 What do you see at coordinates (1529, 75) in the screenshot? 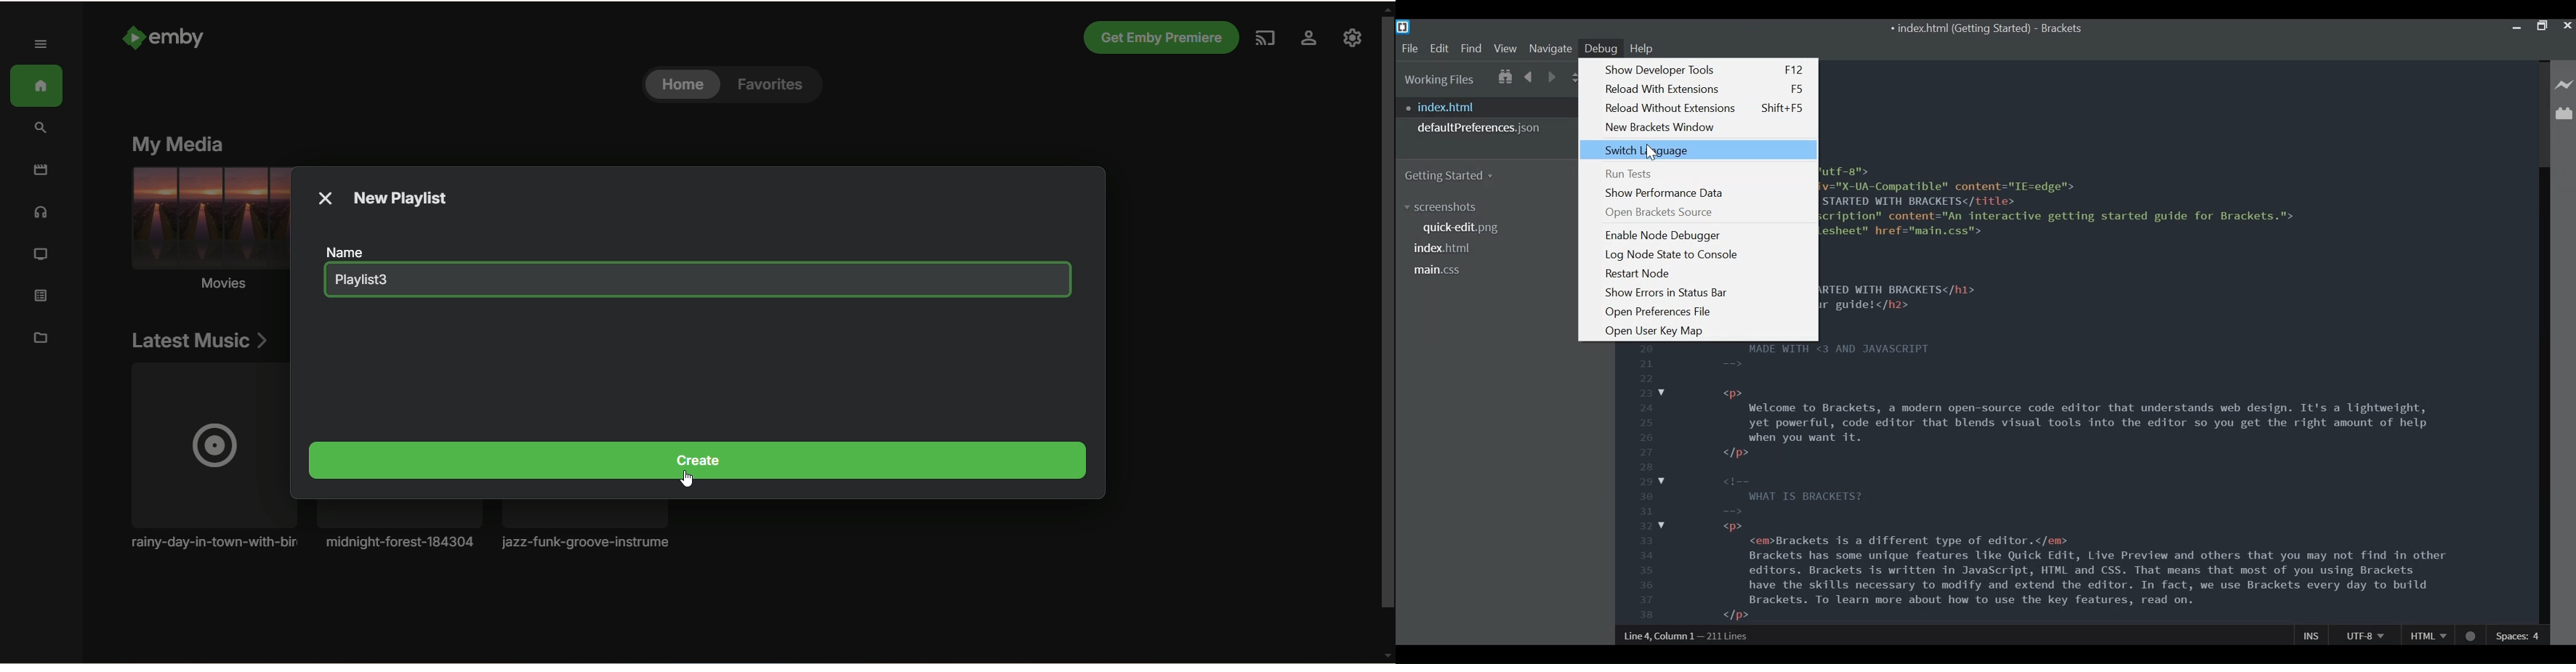
I see `Navigate Backwards` at bounding box center [1529, 75].